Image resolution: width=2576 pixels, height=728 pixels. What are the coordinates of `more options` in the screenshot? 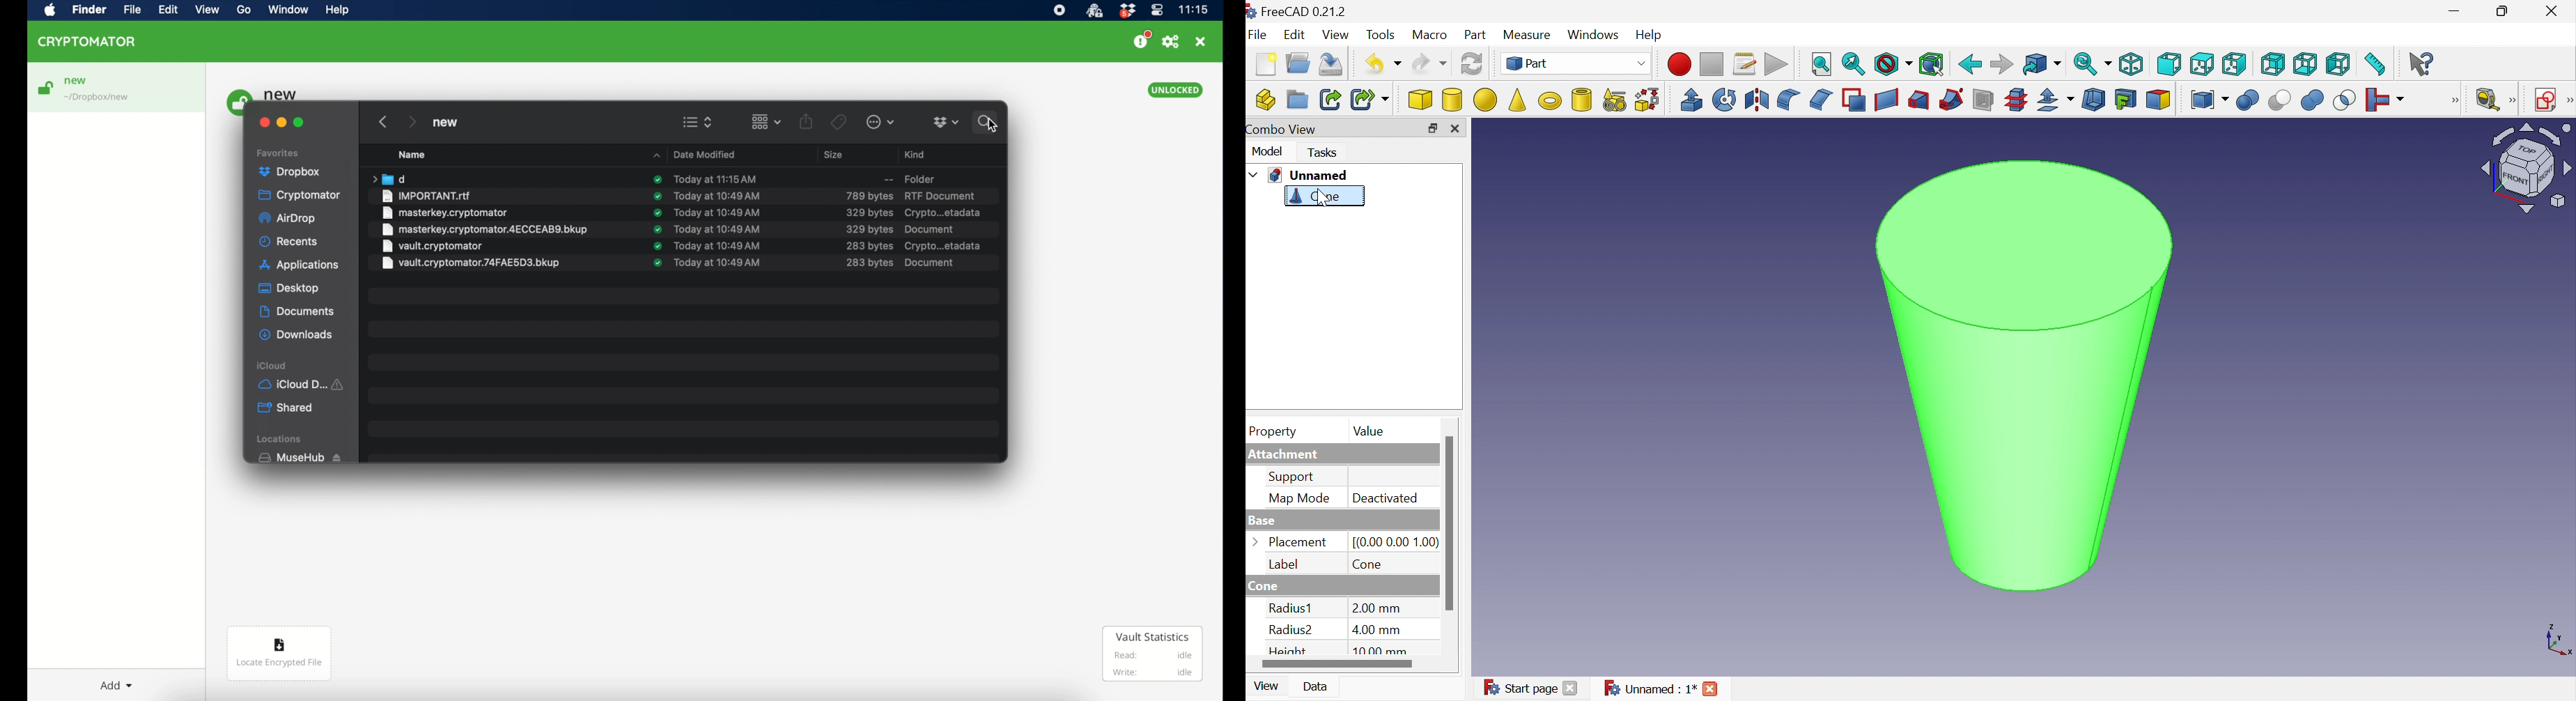 It's located at (881, 122).